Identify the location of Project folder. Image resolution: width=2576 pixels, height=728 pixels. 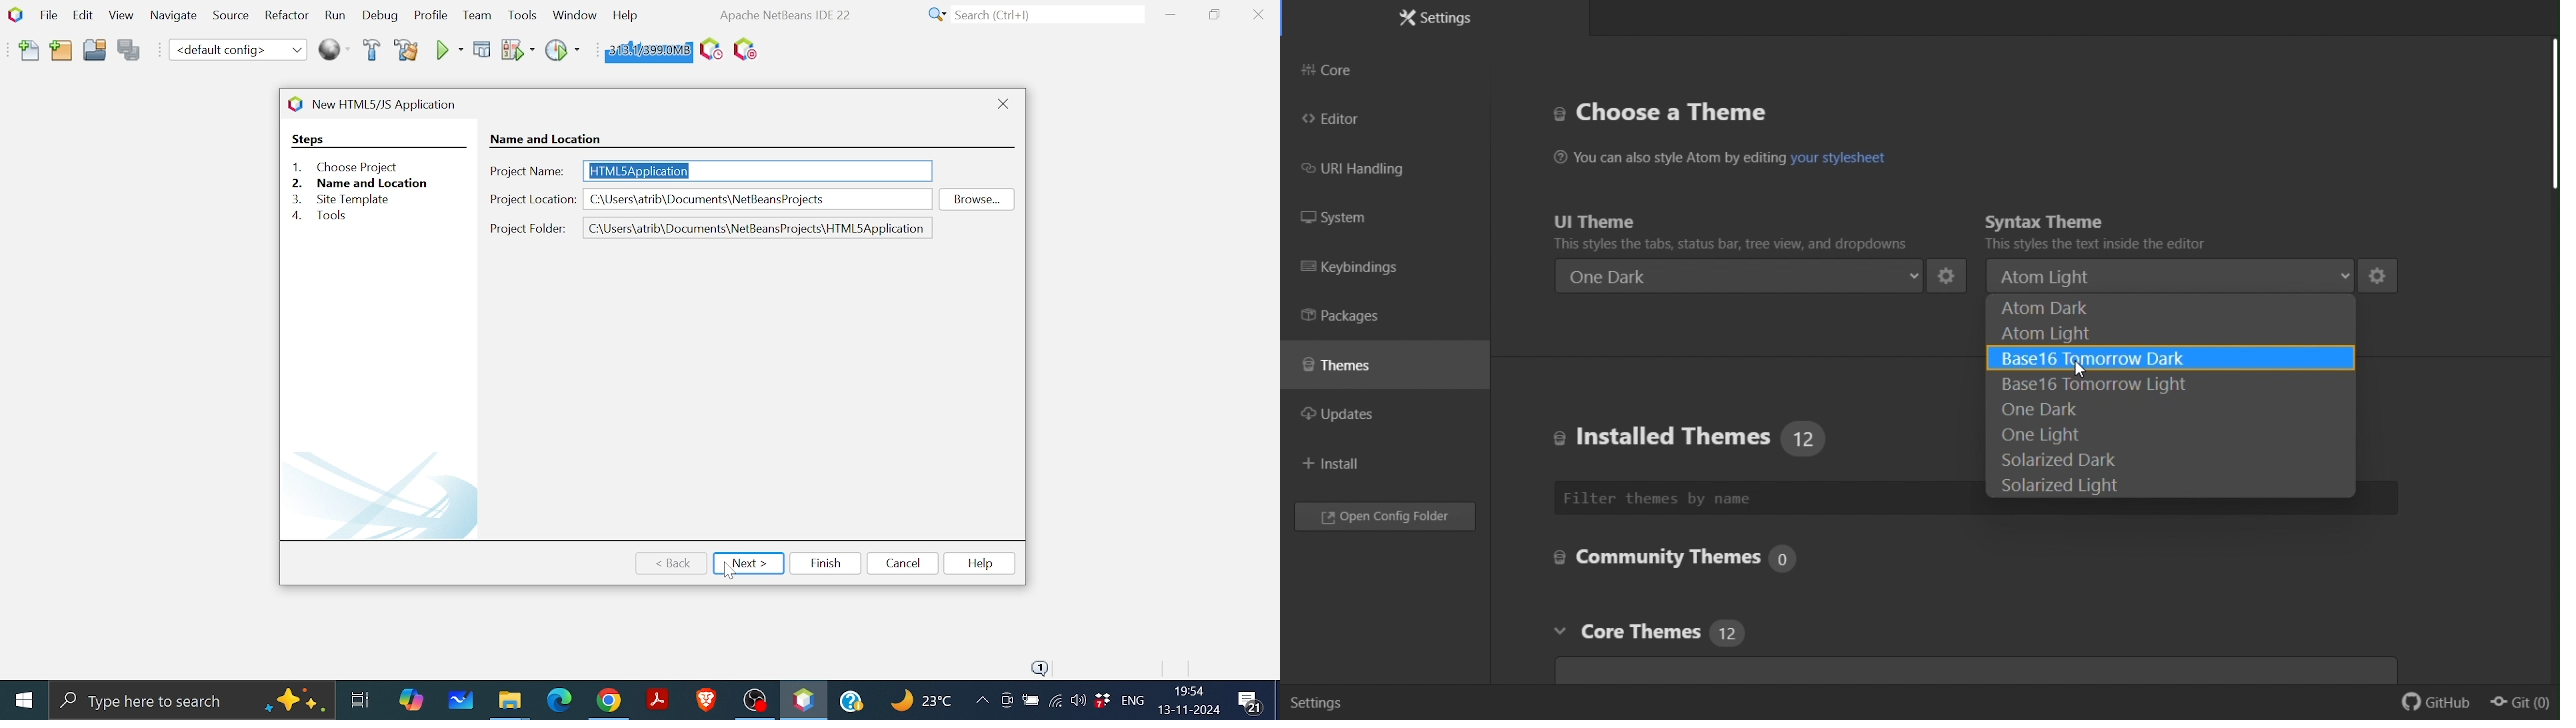
(759, 228).